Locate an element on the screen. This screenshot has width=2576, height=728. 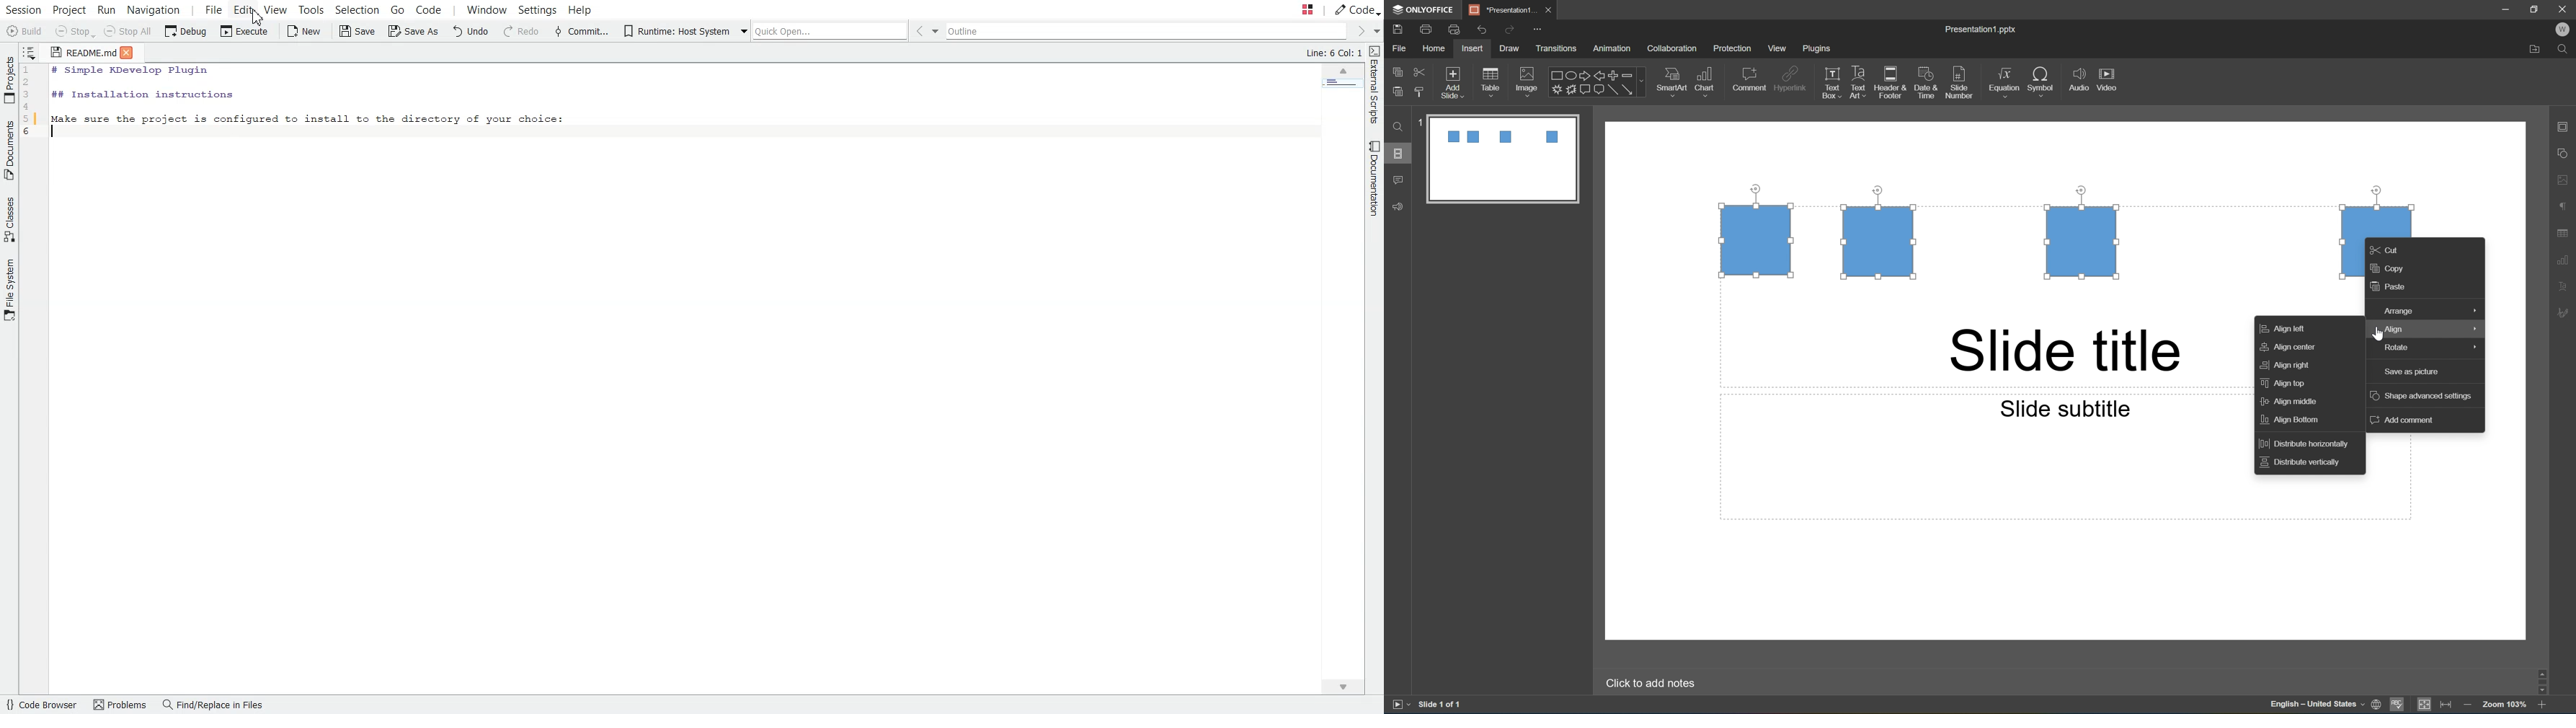
insert is located at coordinates (1473, 48).